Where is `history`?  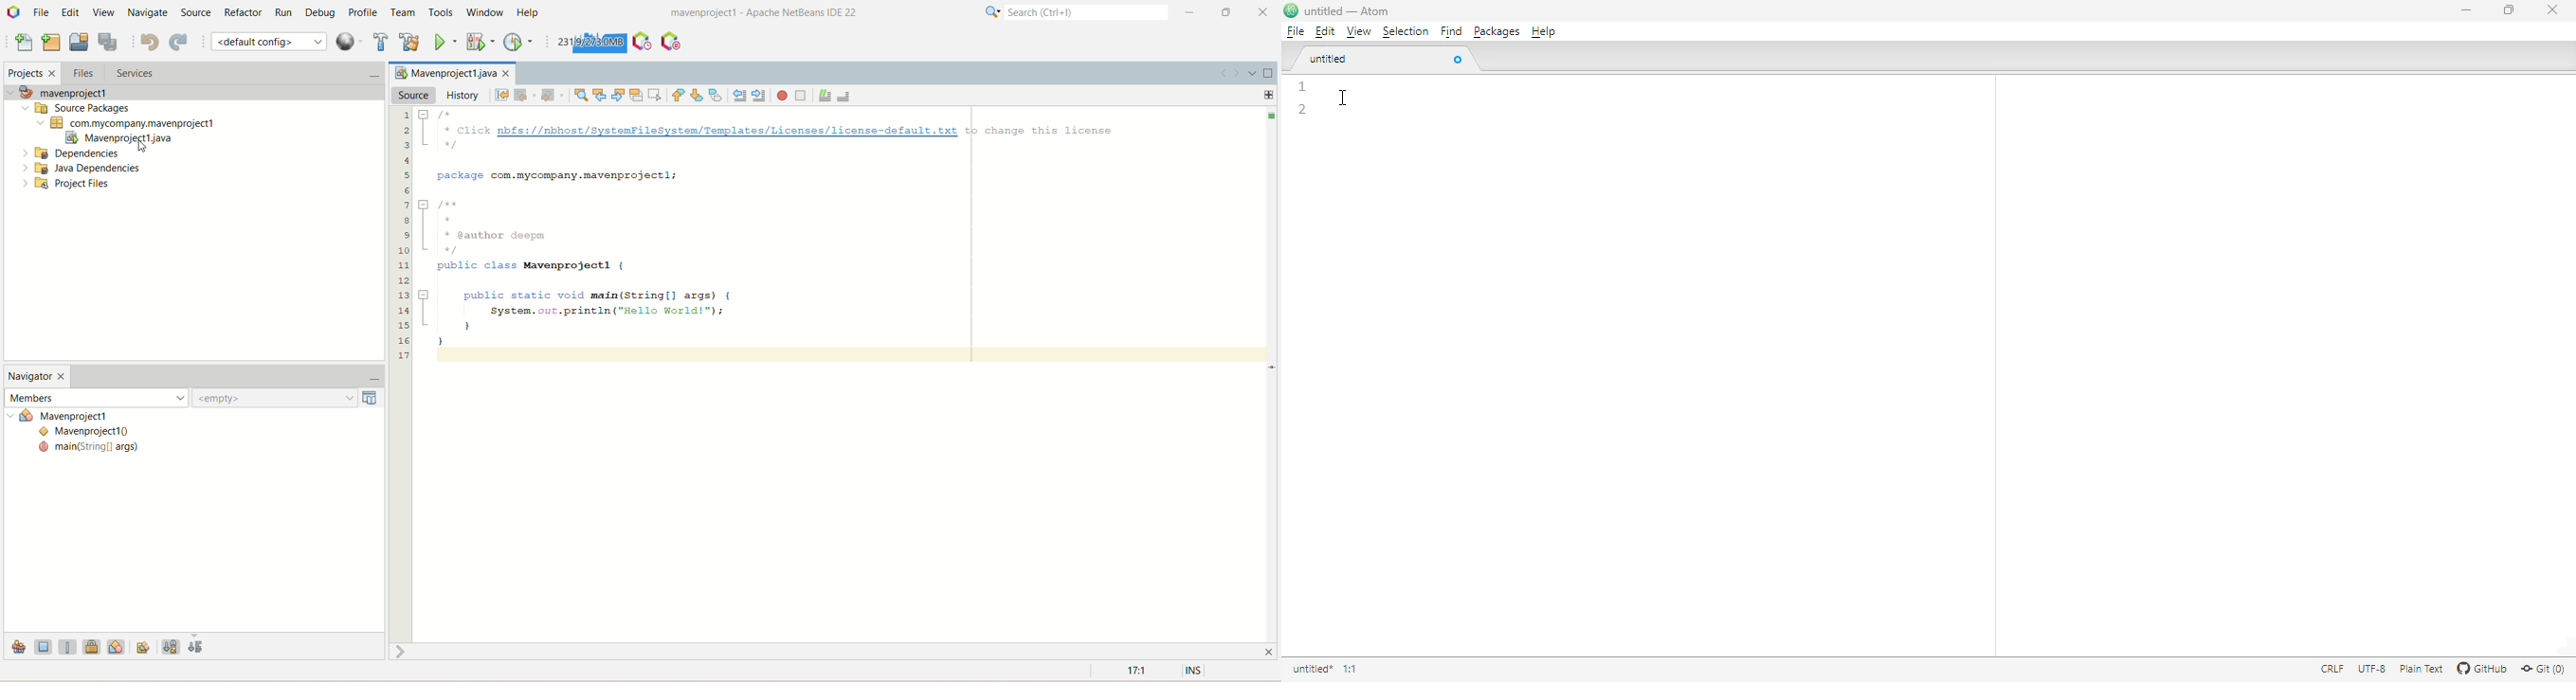
history is located at coordinates (465, 95).